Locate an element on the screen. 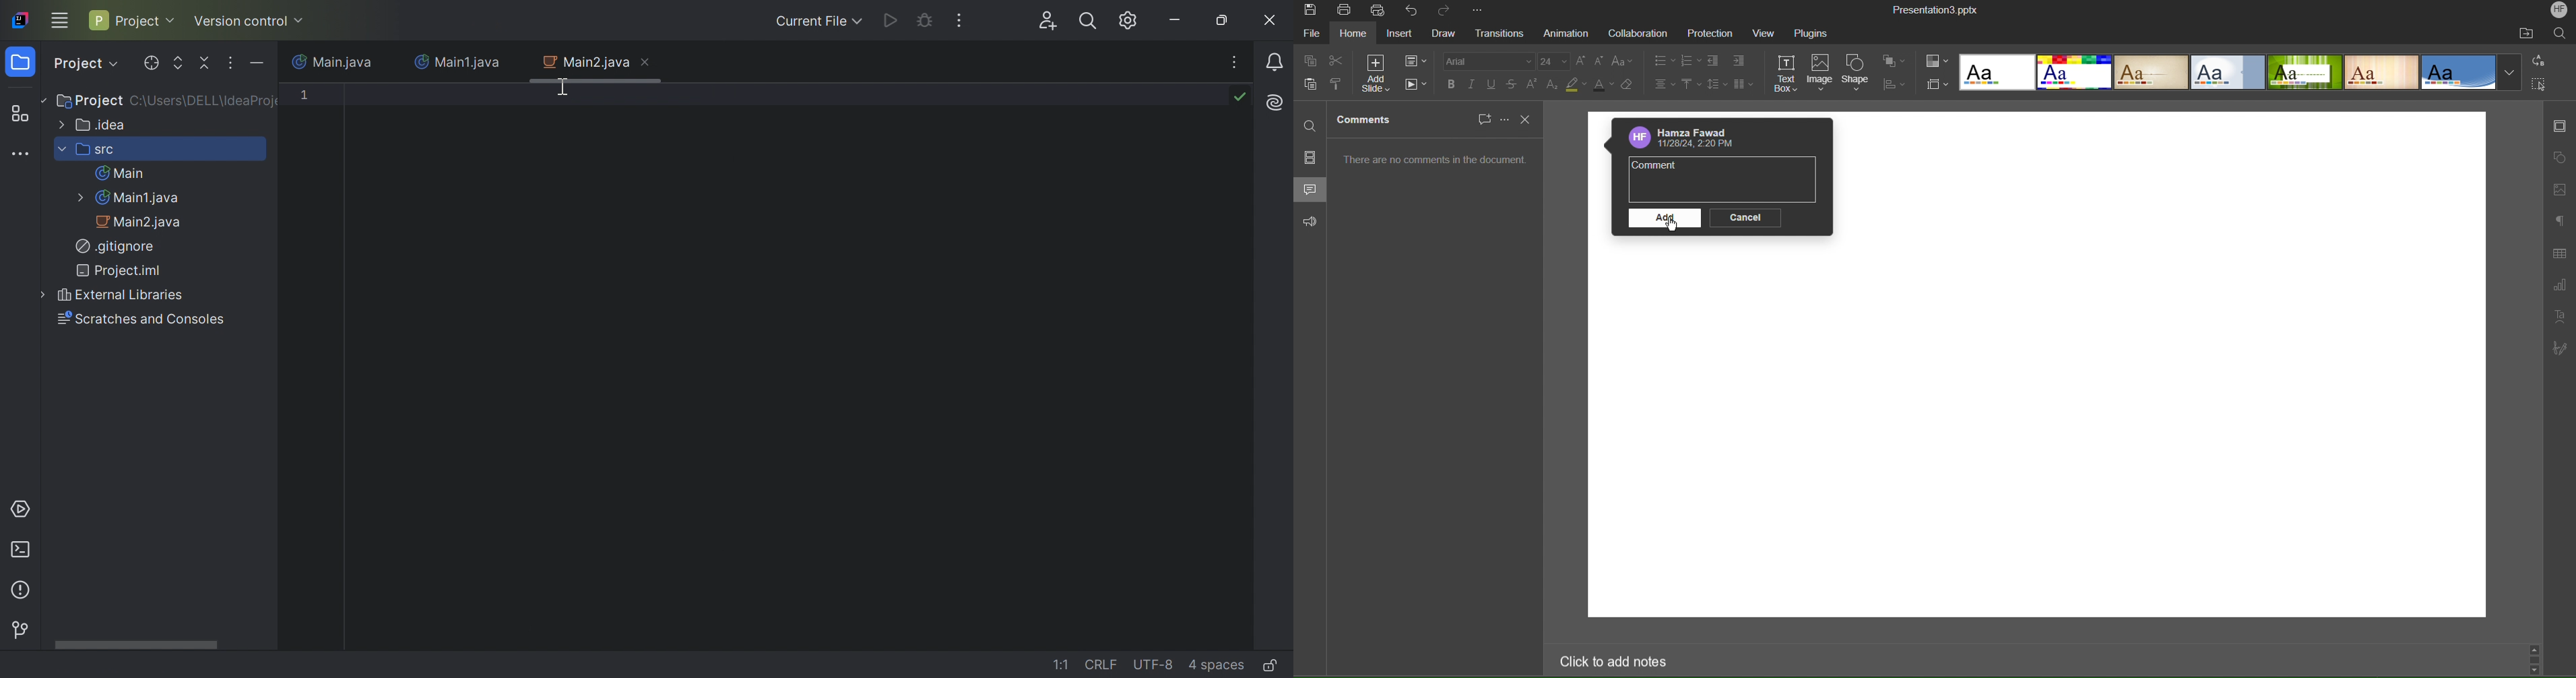 This screenshot has width=2576, height=700. Decrease Size is located at coordinates (1601, 64).